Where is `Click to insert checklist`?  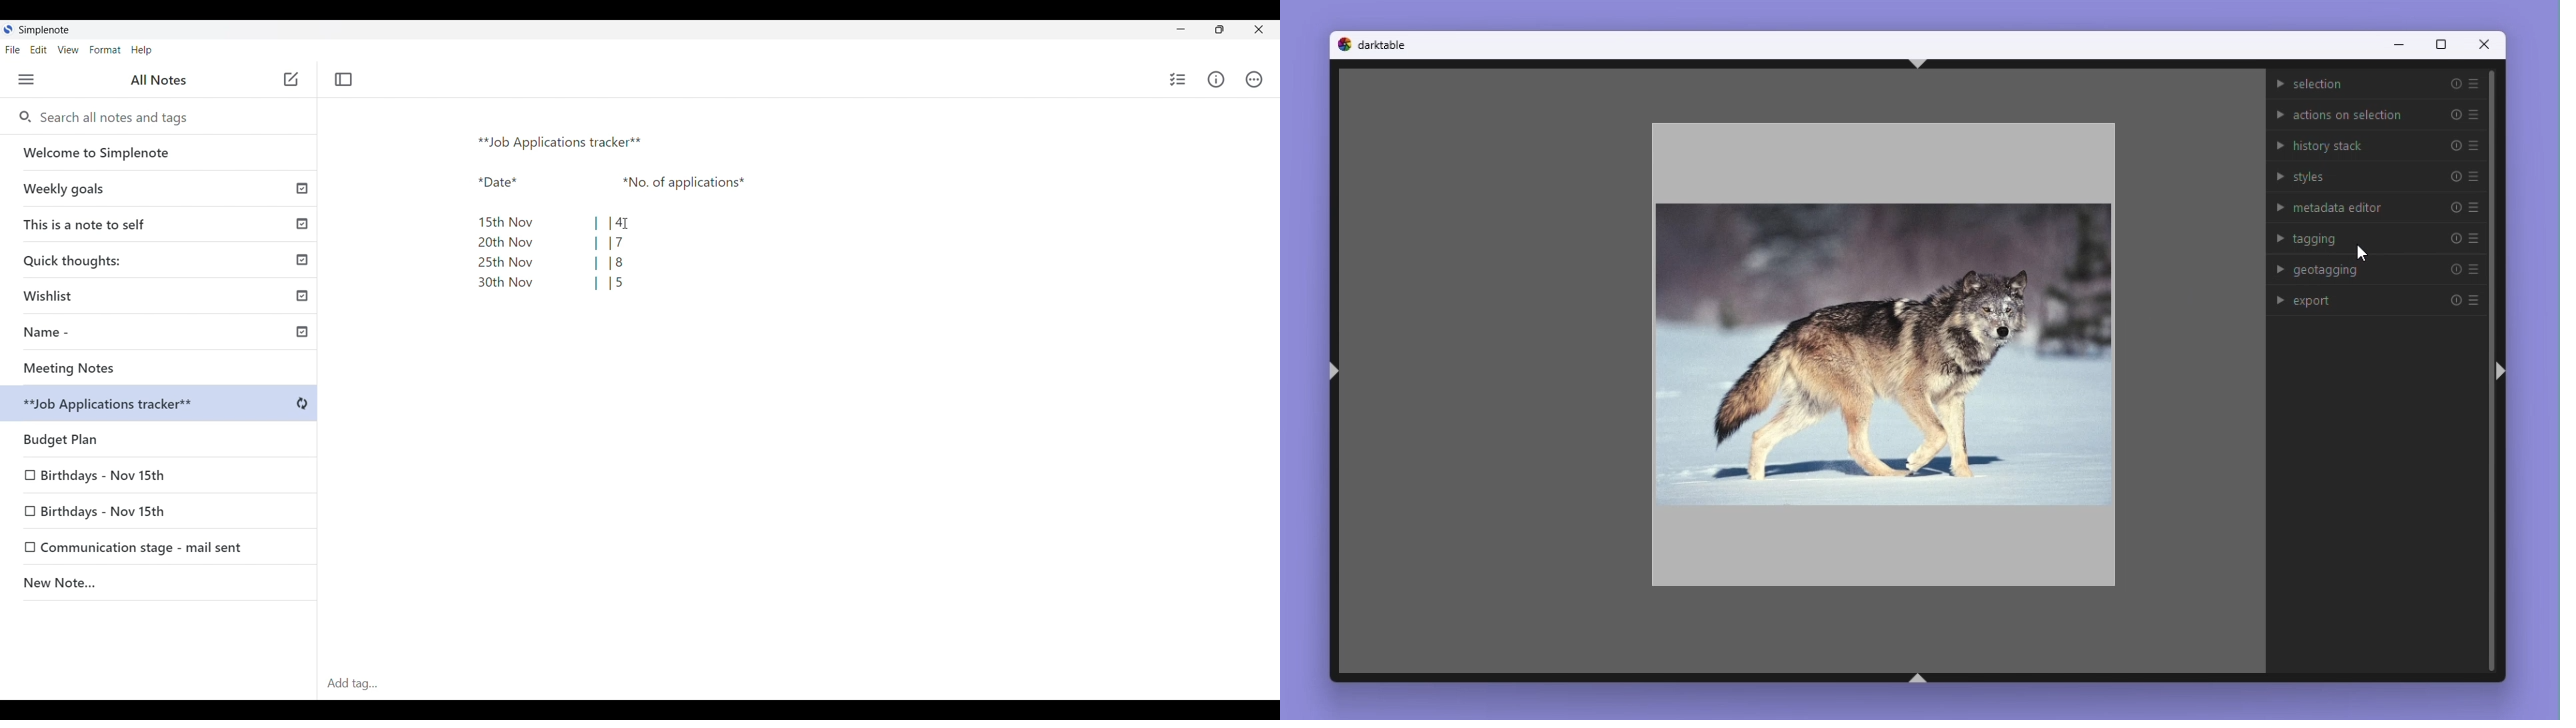 Click to insert checklist is located at coordinates (1179, 79).